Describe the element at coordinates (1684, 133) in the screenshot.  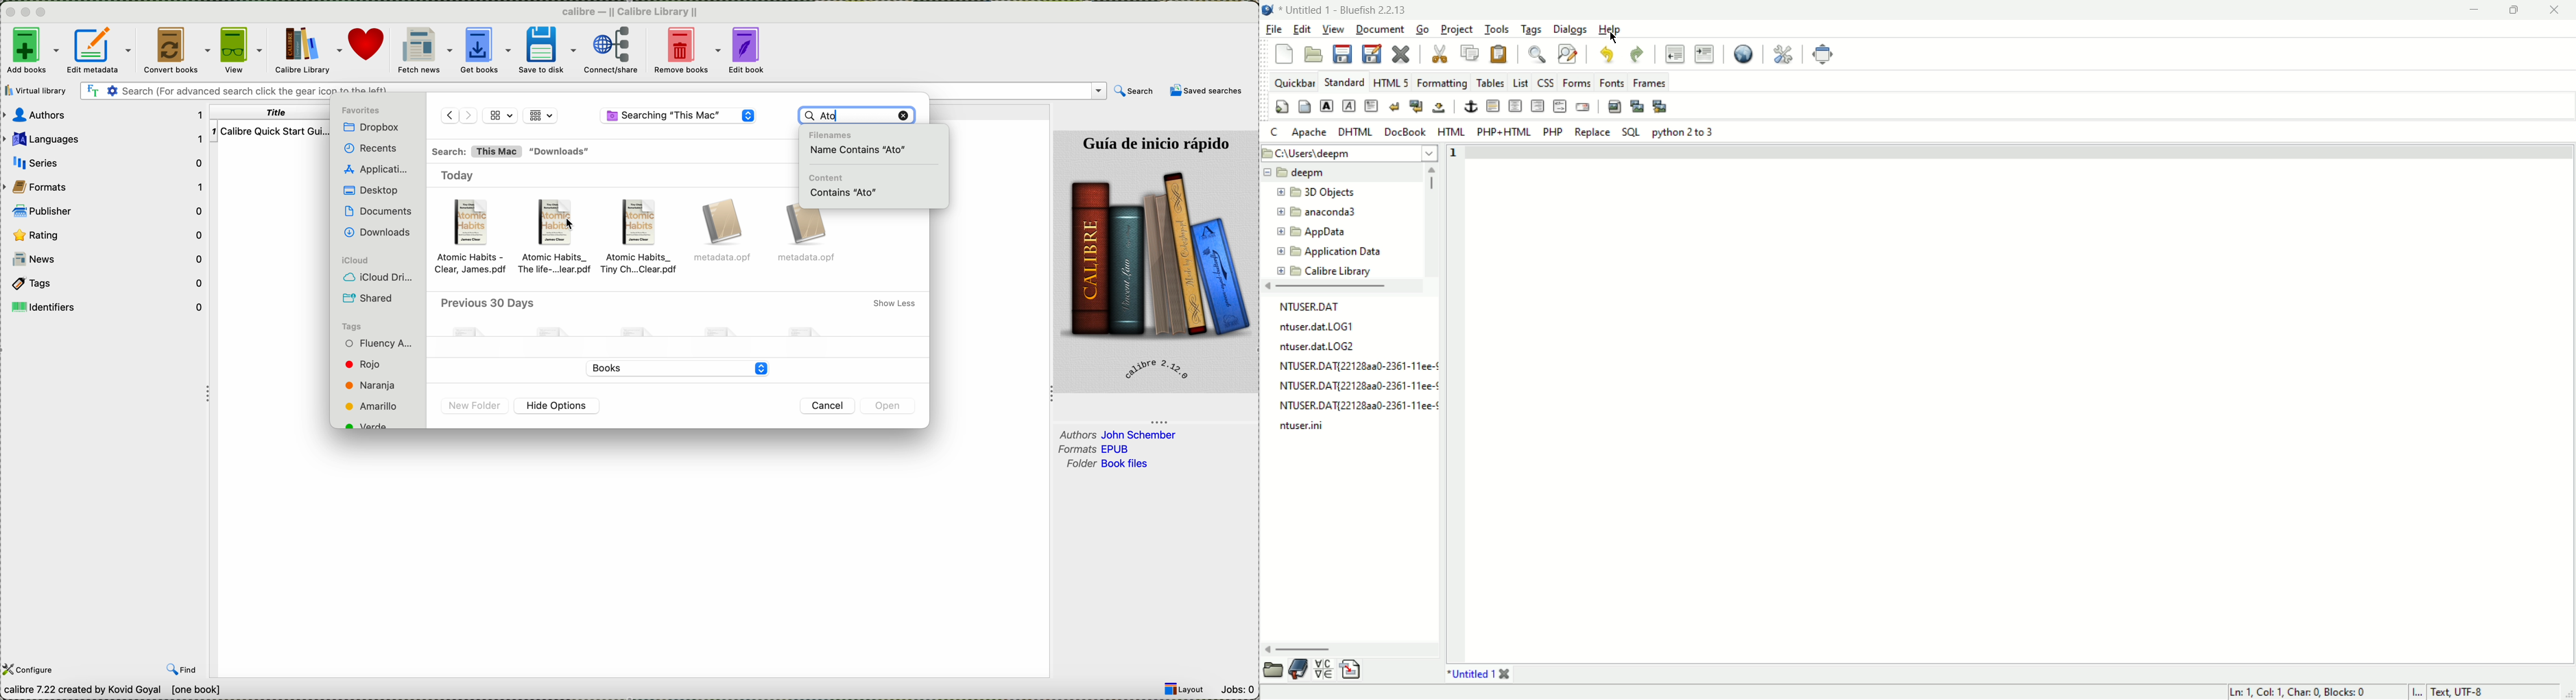
I see `python 2 to 3` at that location.